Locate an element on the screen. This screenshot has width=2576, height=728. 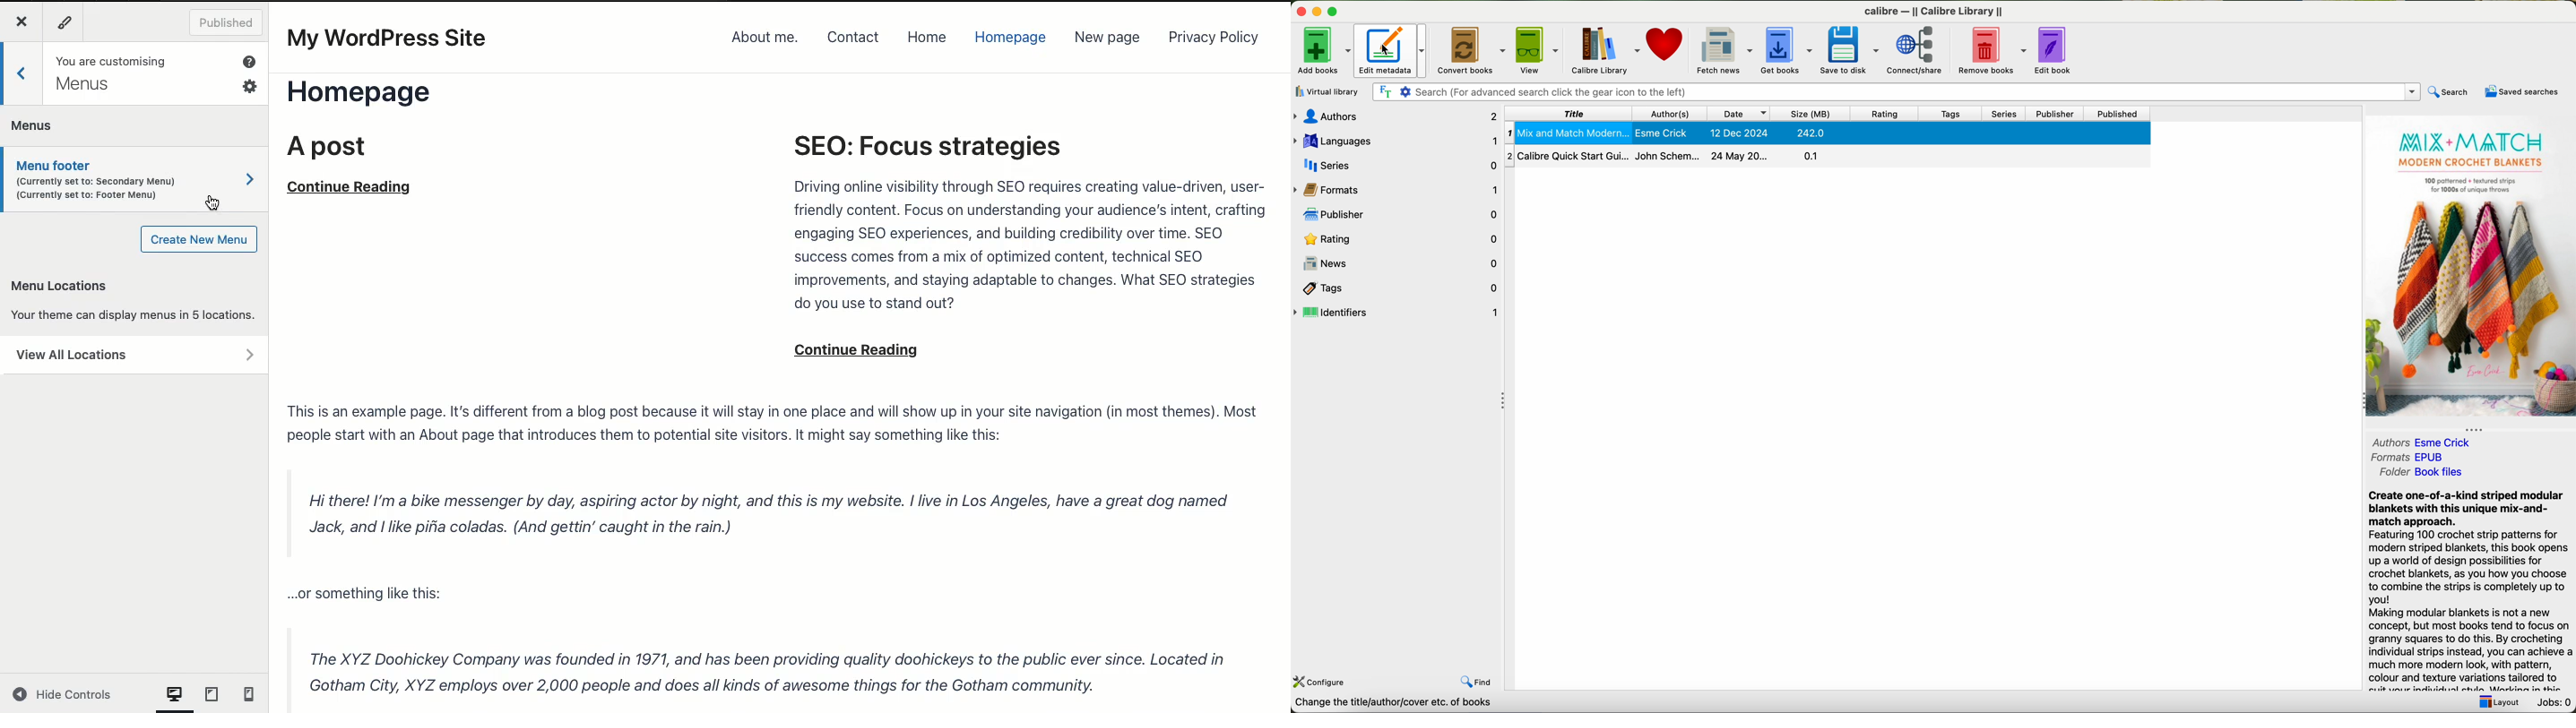
cursor is located at coordinates (1385, 50).